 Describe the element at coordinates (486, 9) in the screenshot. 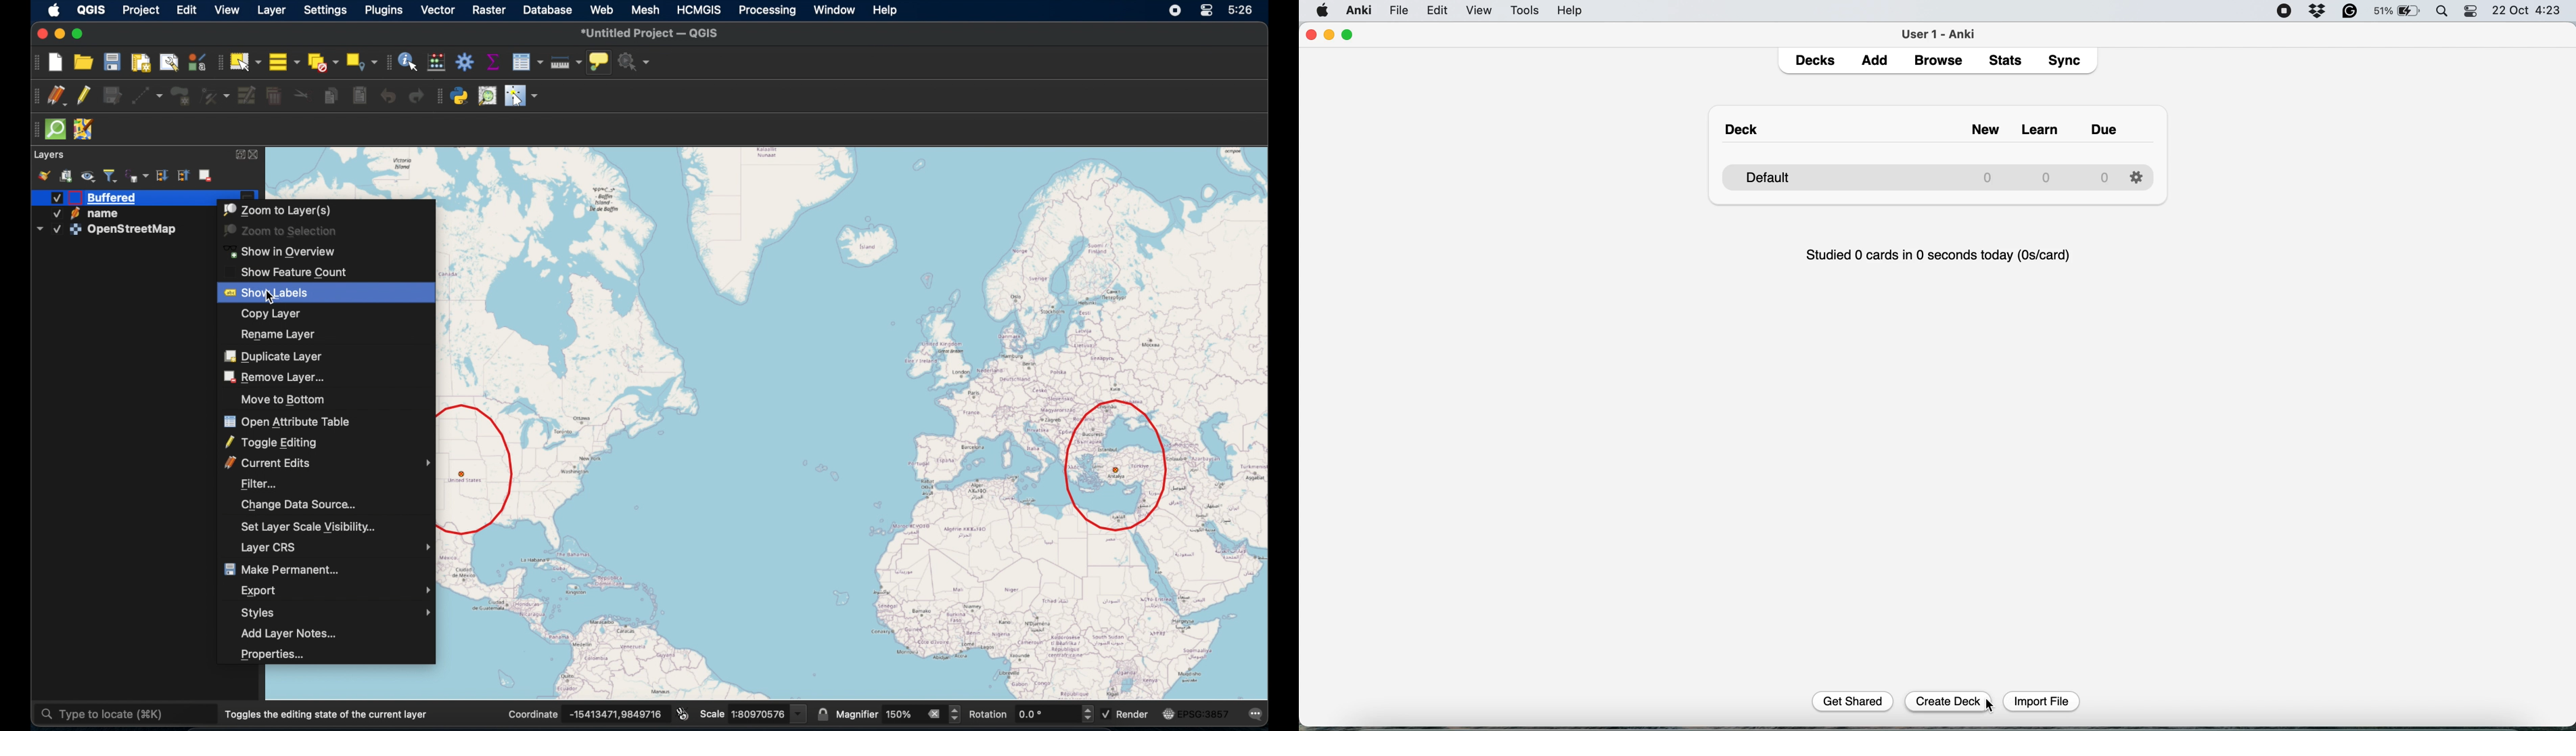

I see `raster` at that location.